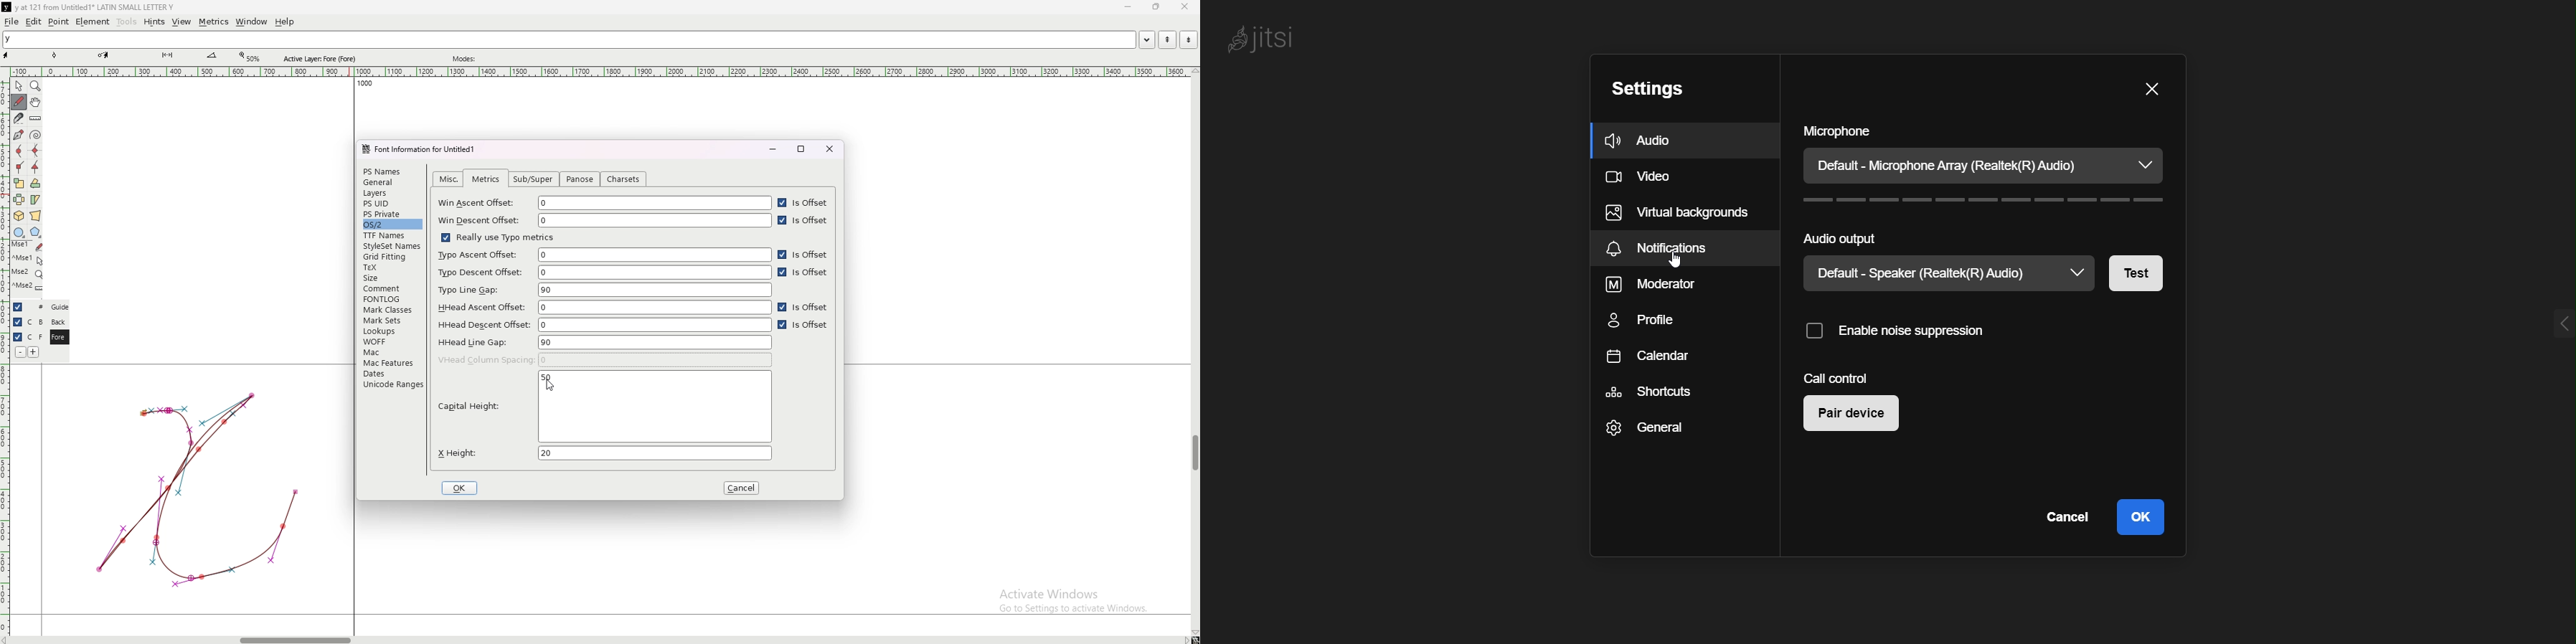 The height and width of the screenshot is (644, 2576). What do you see at coordinates (12, 21) in the screenshot?
I see `file` at bounding box center [12, 21].